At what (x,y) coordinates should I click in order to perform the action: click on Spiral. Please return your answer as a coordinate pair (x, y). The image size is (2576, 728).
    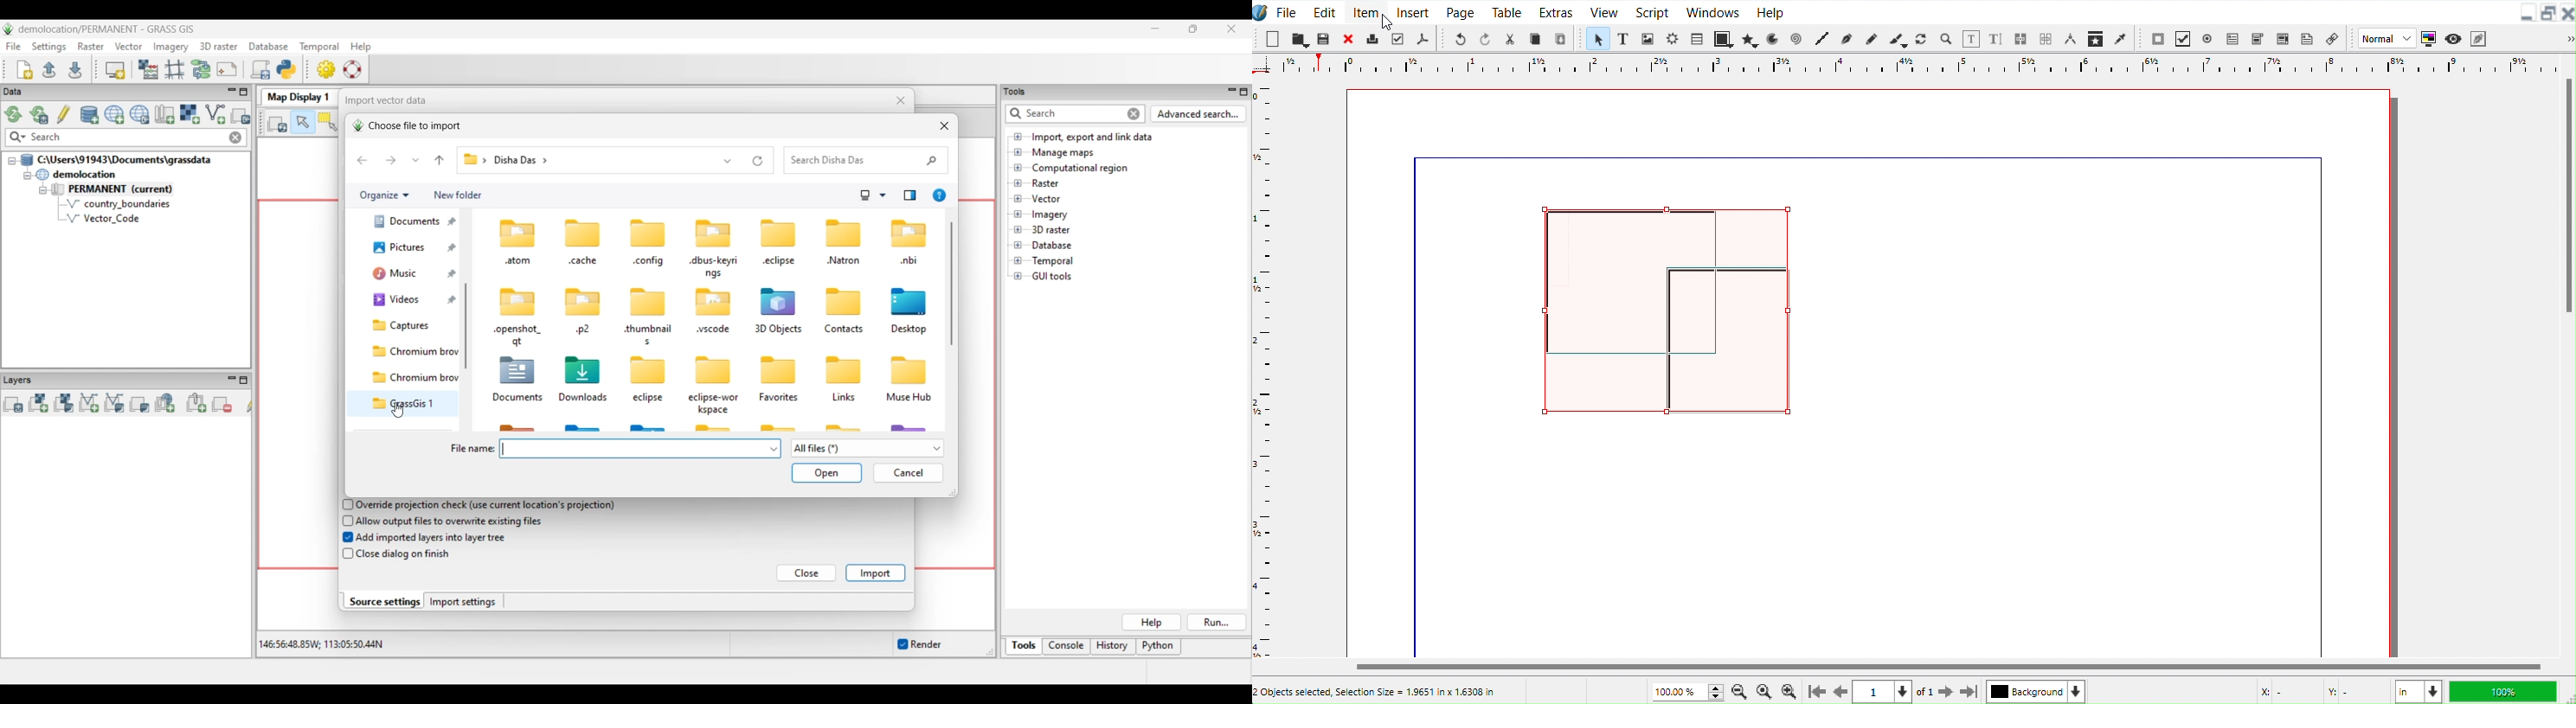
    Looking at the image, I should click on (1797, 38).